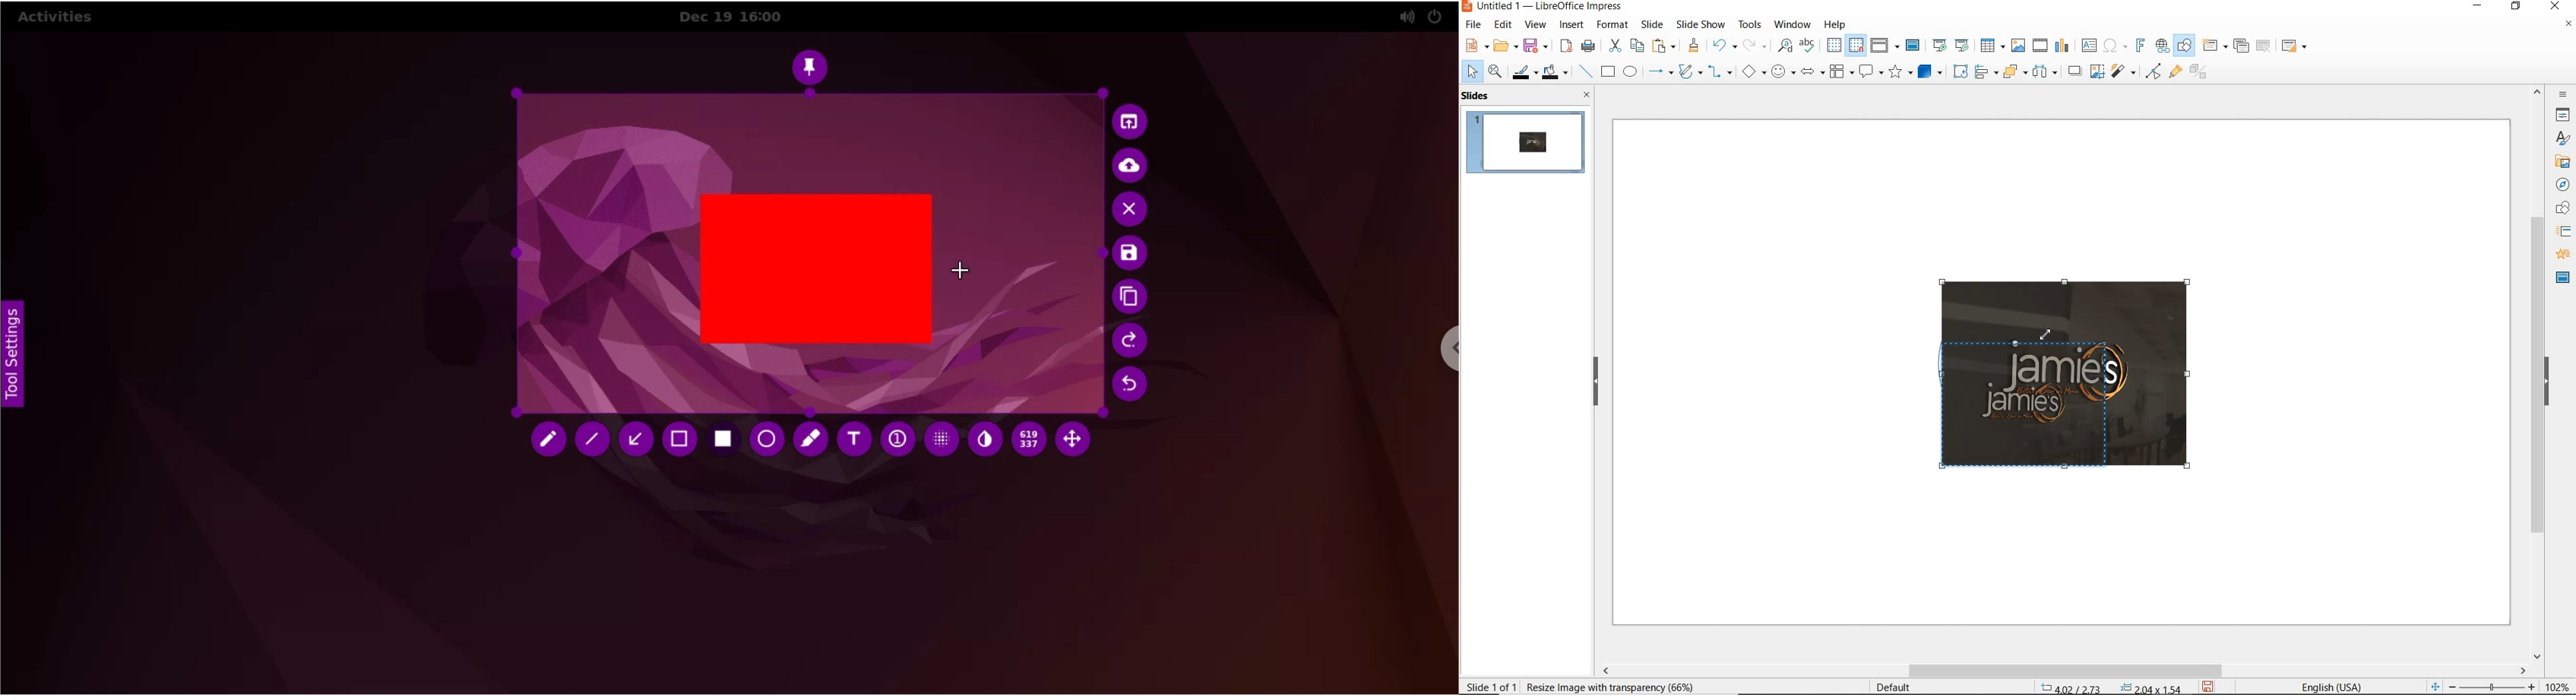 The image size is (2576, 700). Describe the element at coordinates (2045, 72) in the screenshot. I see `select at least three objects to distribute` at that location.